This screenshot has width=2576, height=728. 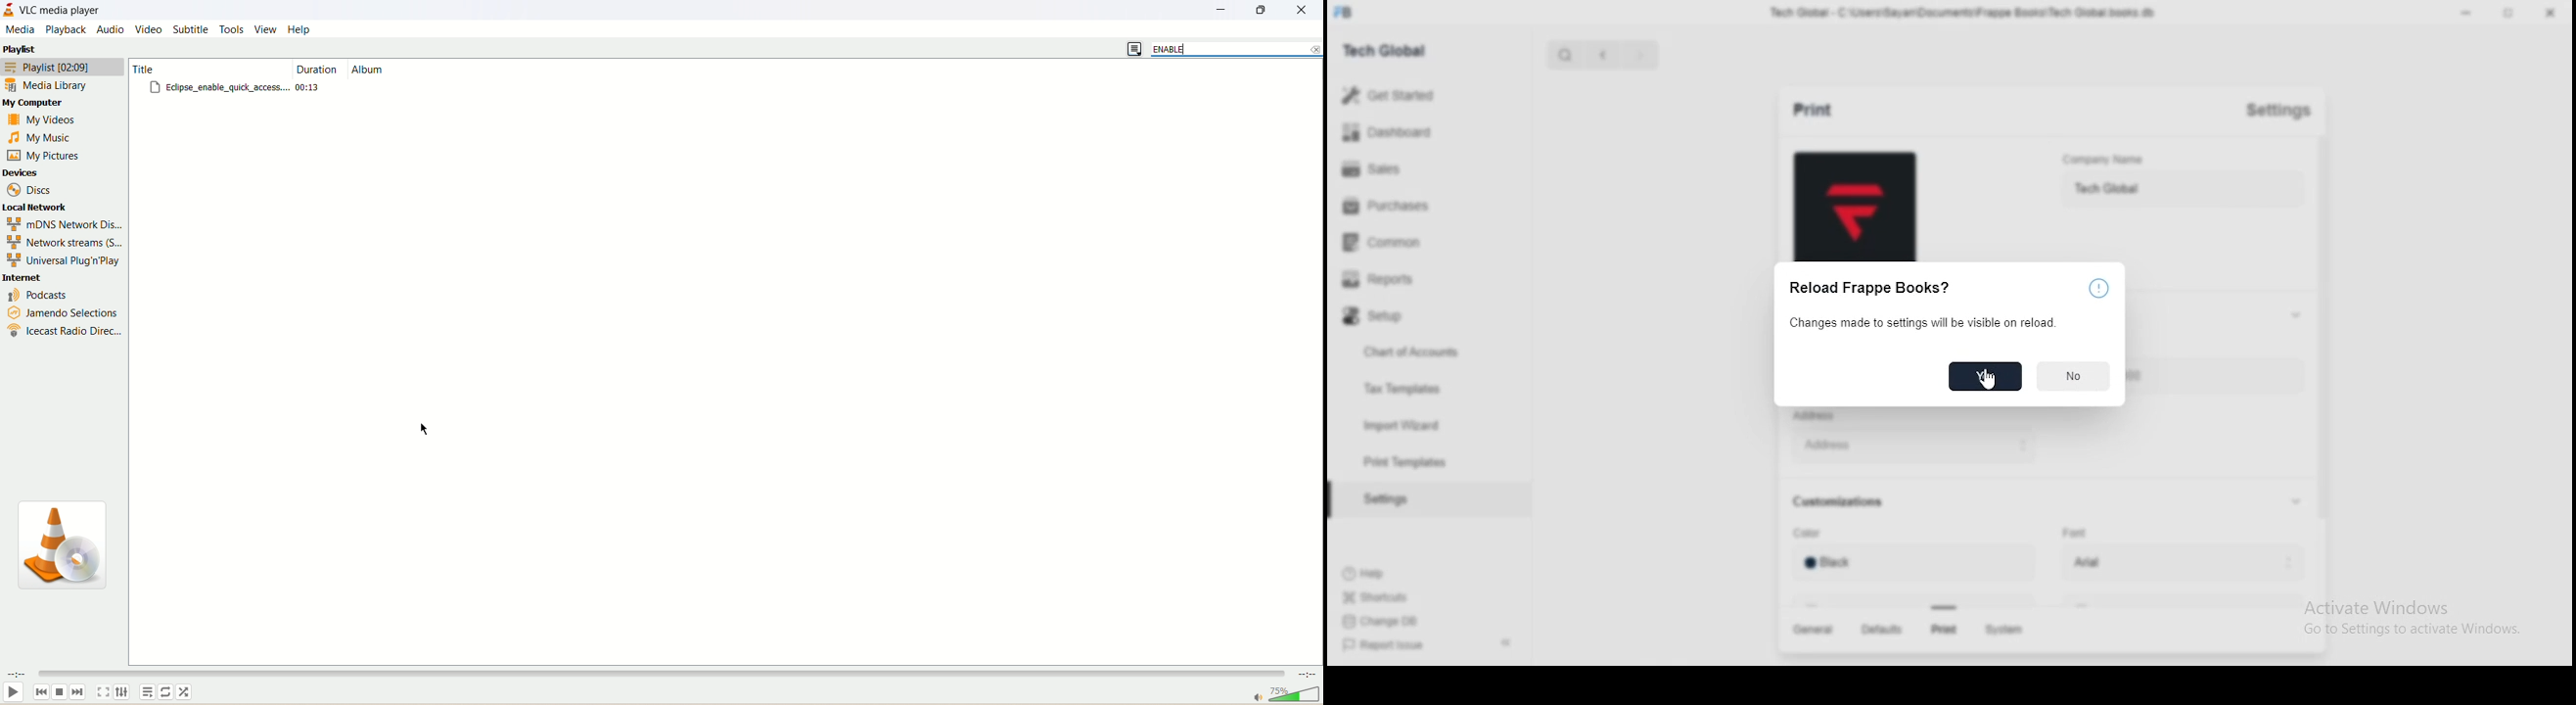 I want to click on MINIMIZE , so click(x=2469, y=12).